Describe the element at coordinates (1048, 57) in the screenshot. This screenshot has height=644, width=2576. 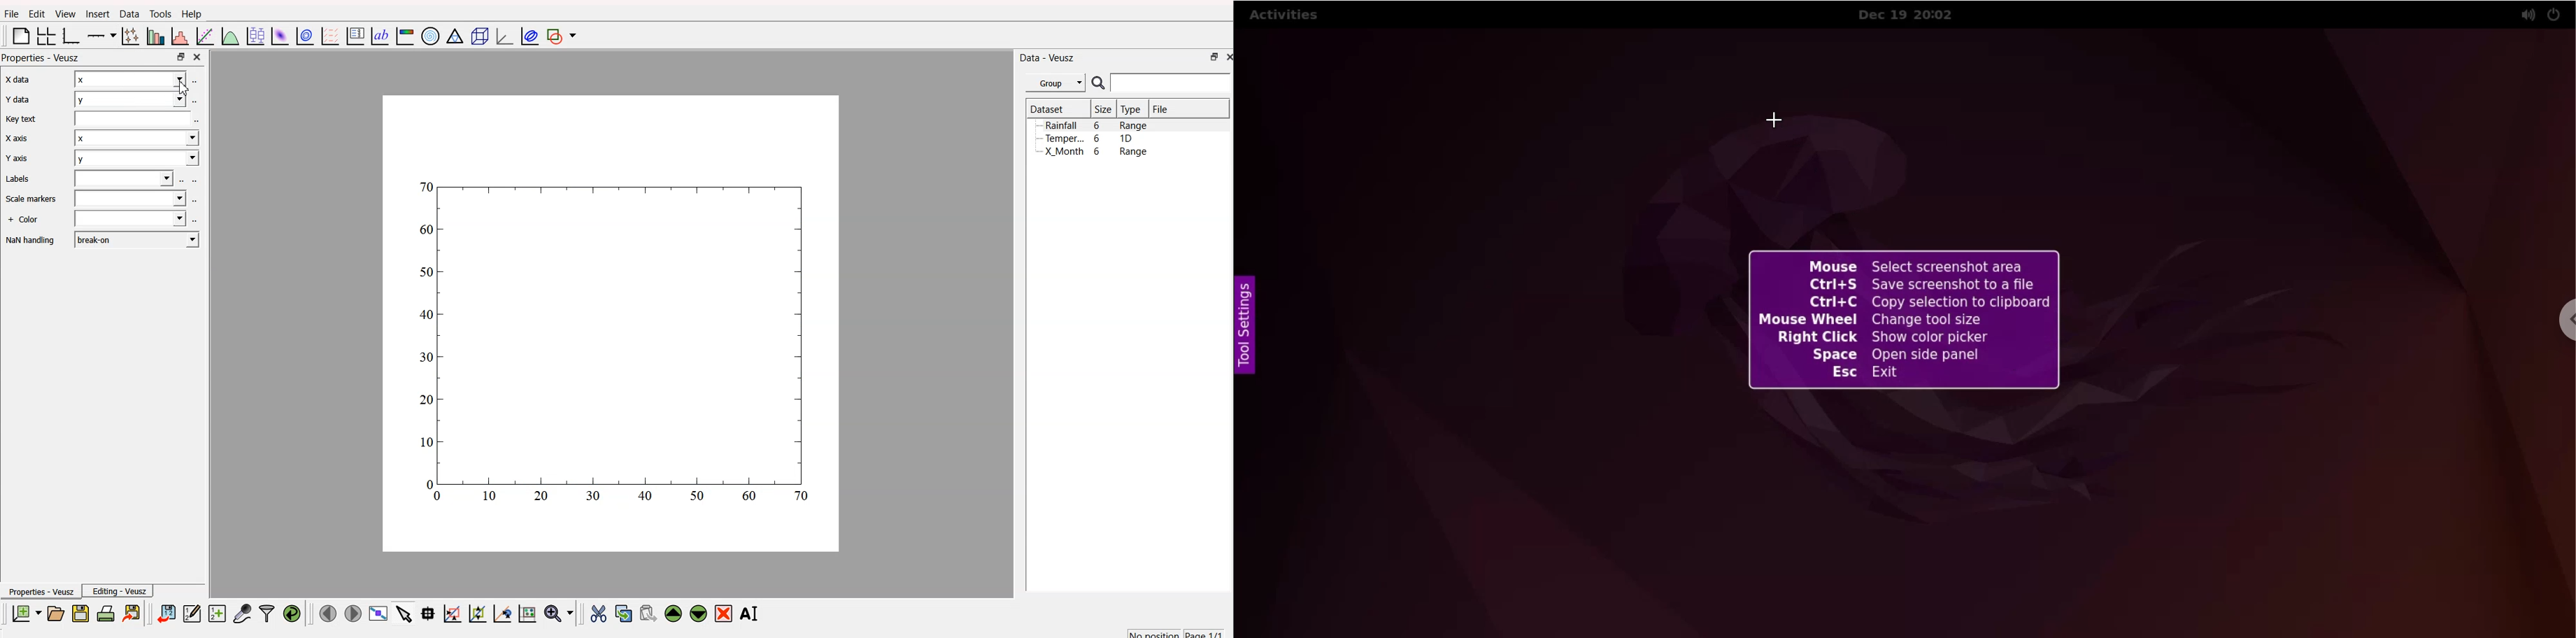
I see `Data - Veusz` at that location.